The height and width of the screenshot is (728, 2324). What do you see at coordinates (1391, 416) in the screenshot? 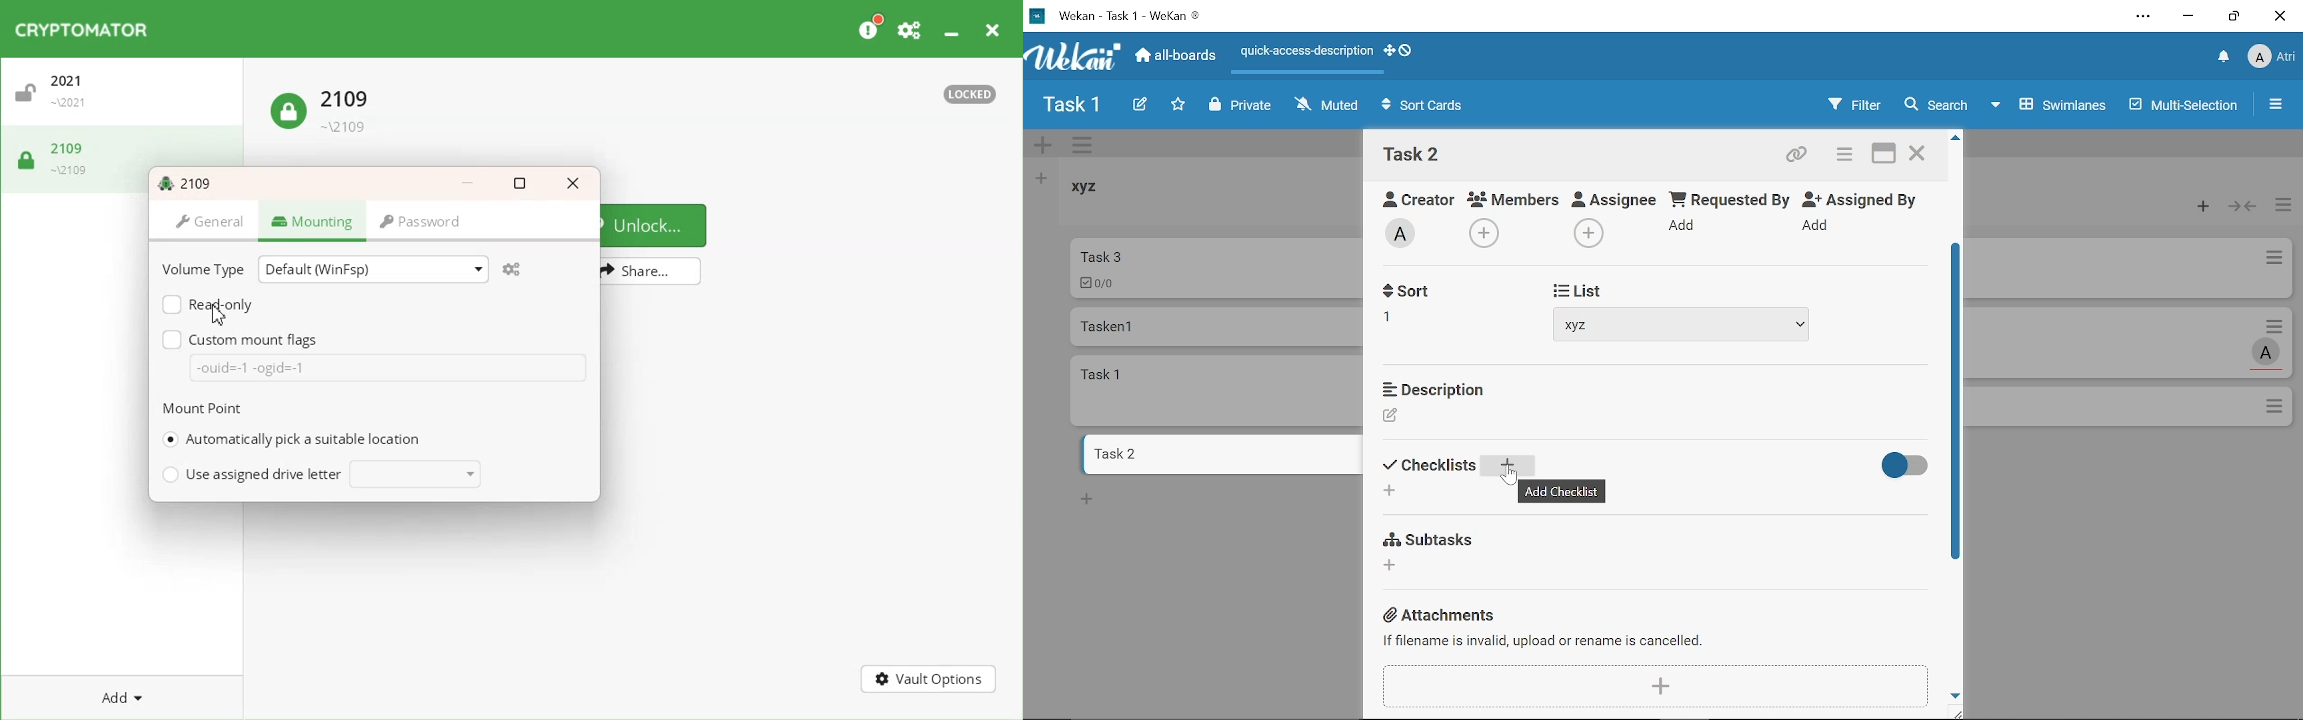
I see `Creator` at bounding box center [1391, 416].